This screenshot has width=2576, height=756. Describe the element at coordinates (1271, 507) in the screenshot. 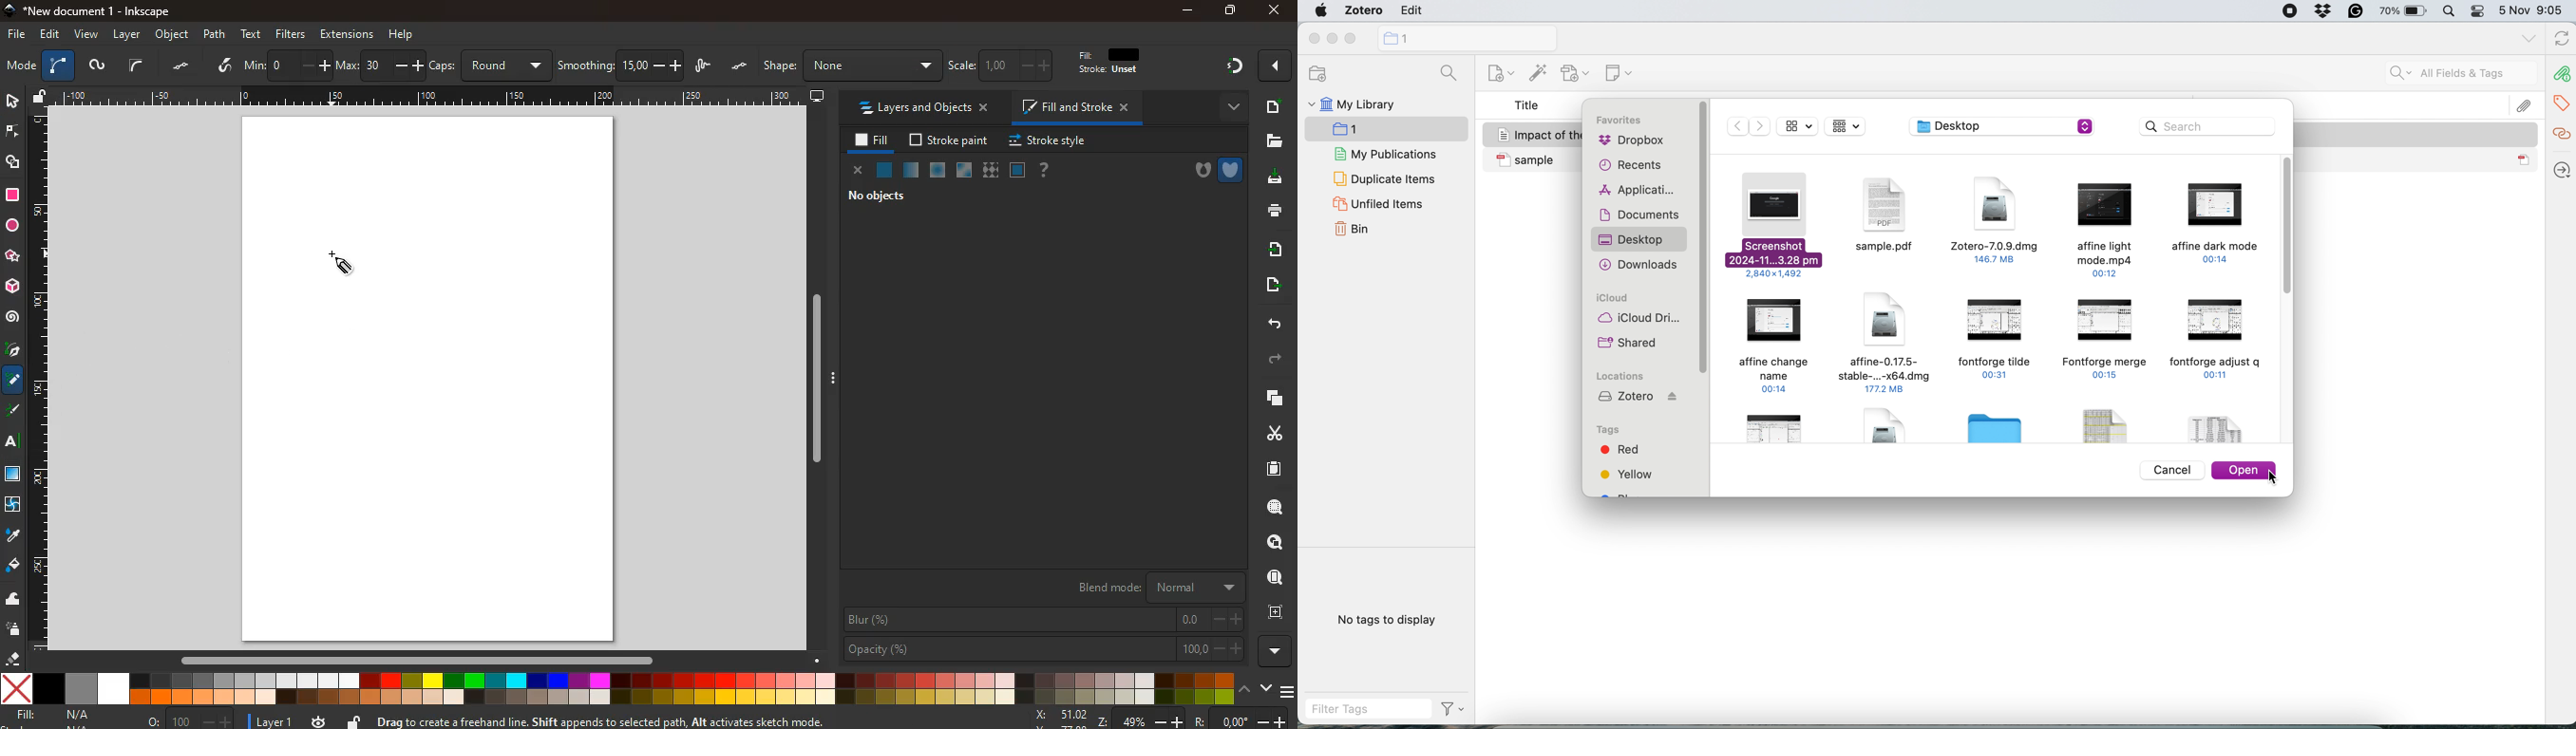

I see `search` at that location.